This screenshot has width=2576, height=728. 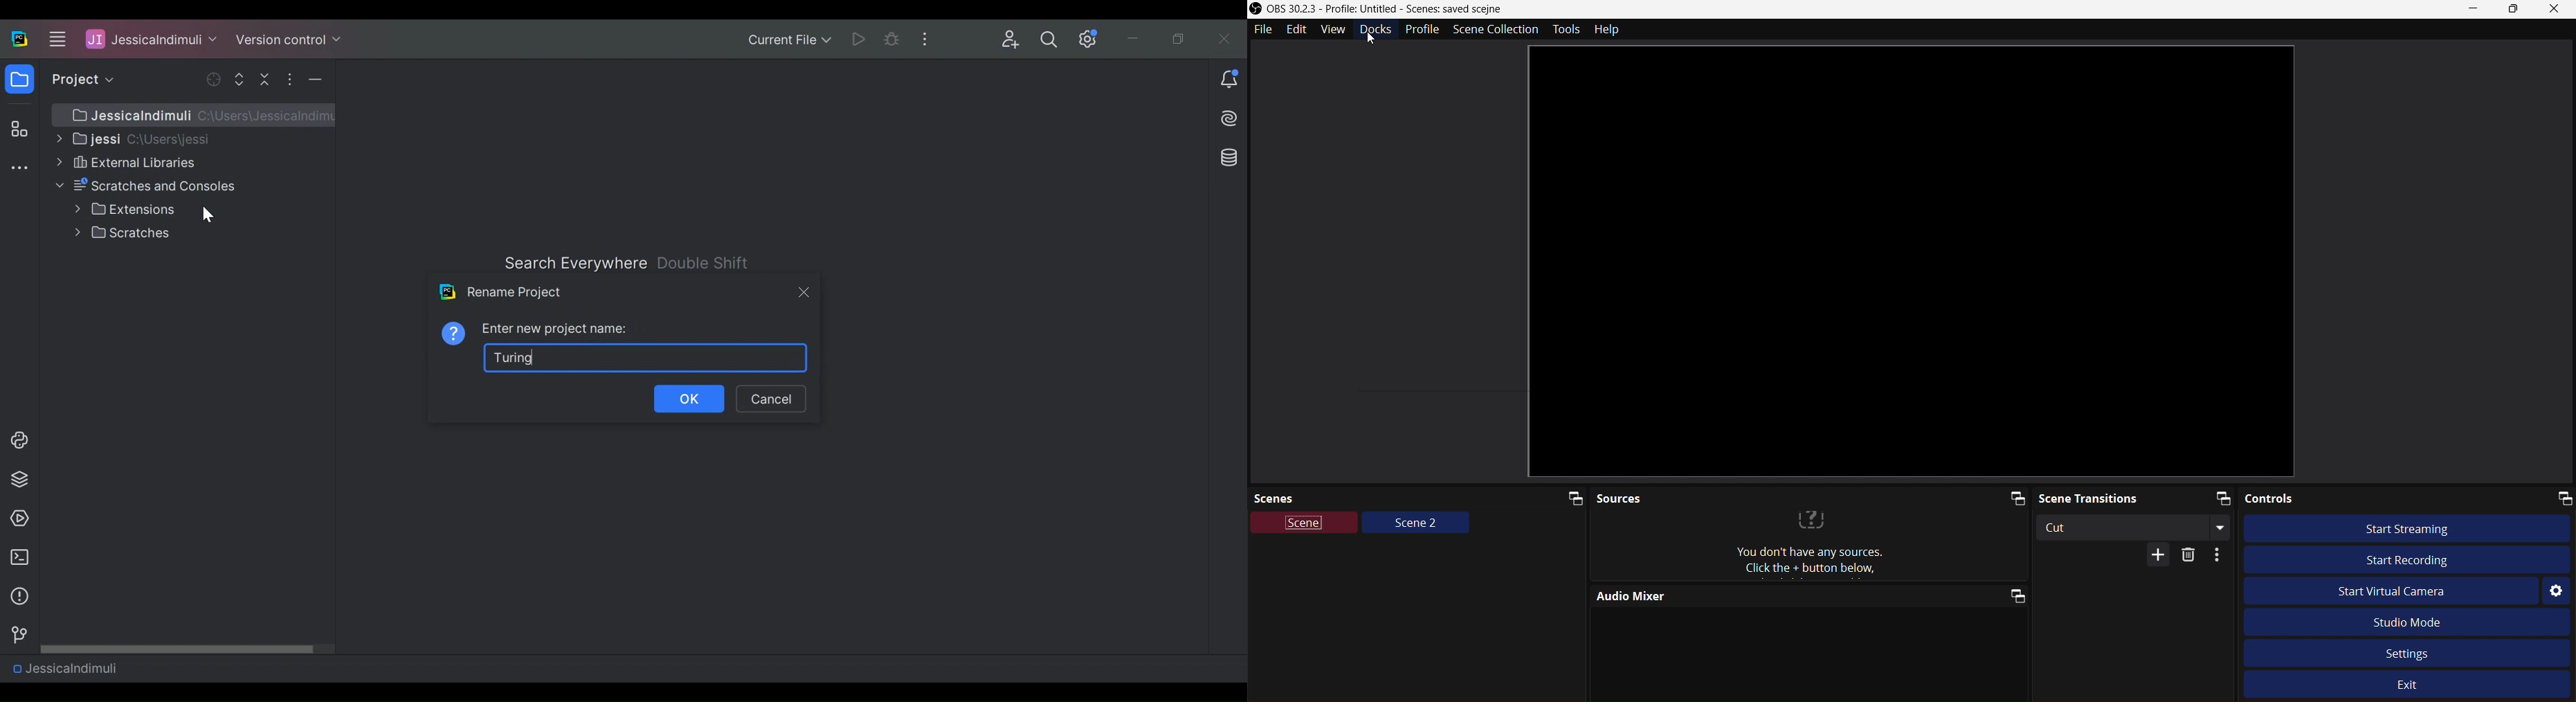 I want to click on Edit, so click(x=1298, y=30).